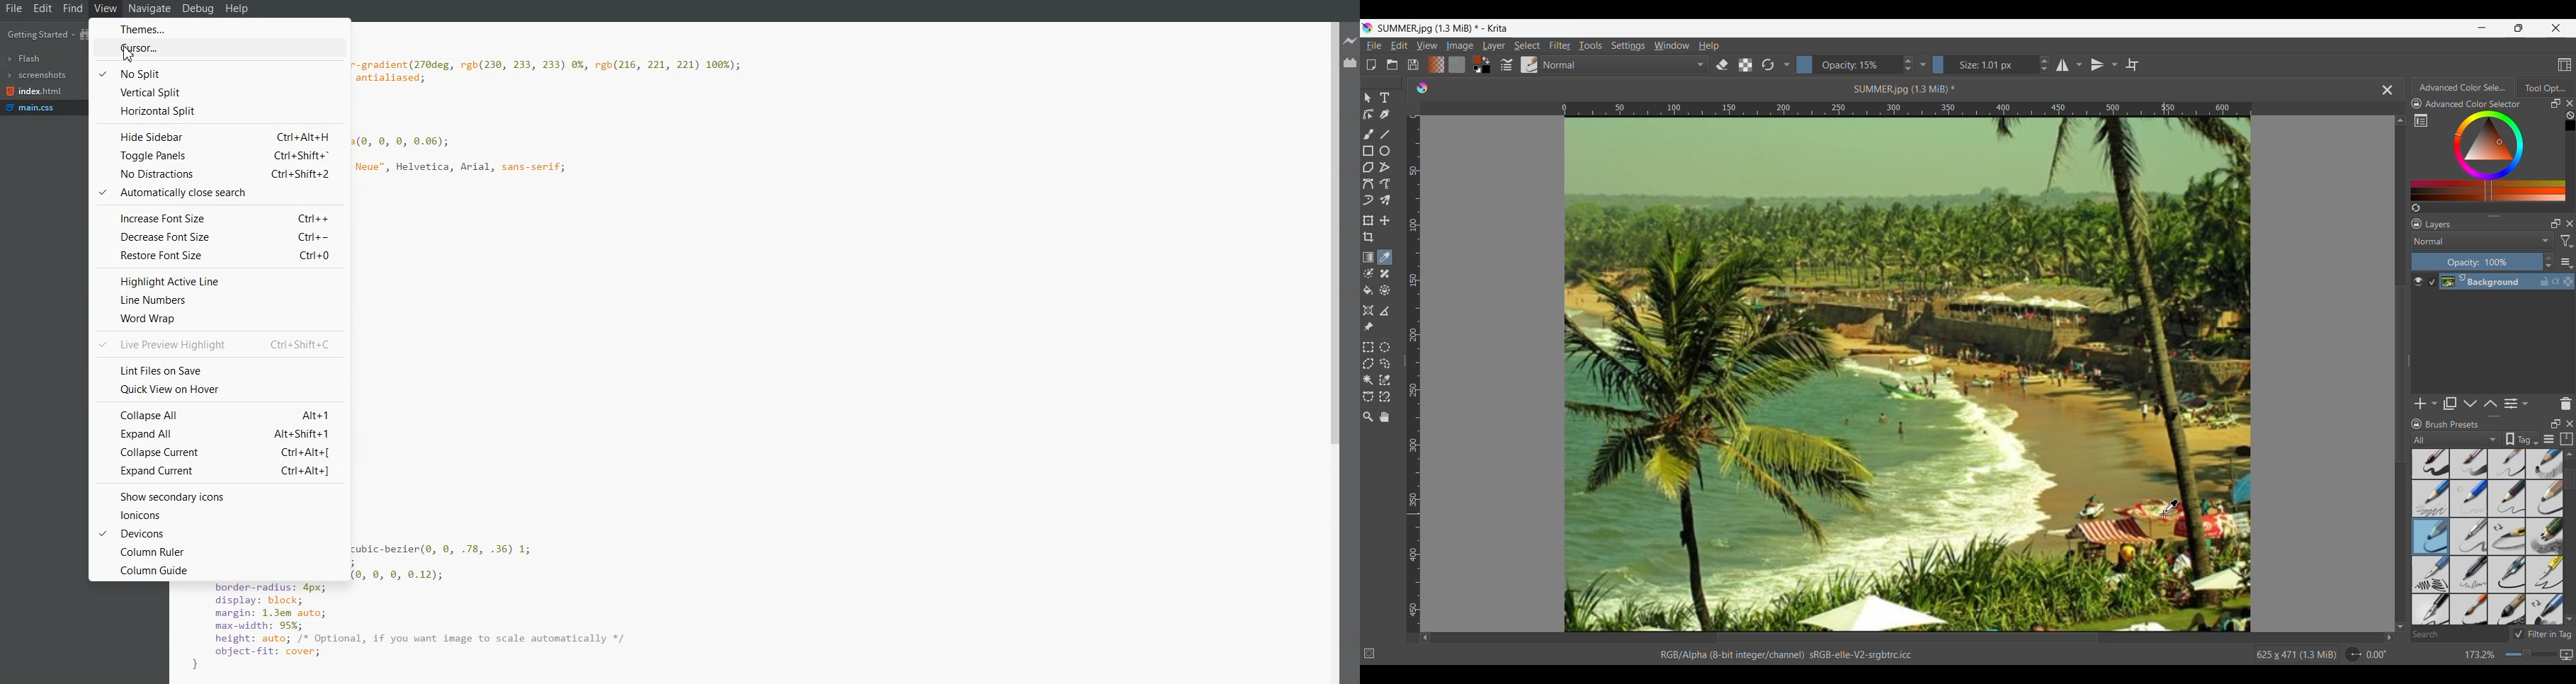 This screenshot has width=2576, height=700. What do you see at coordinates (2132, 65) in the screenshot?
I see `Wrap around mode` at bounding box center [2132, 65].